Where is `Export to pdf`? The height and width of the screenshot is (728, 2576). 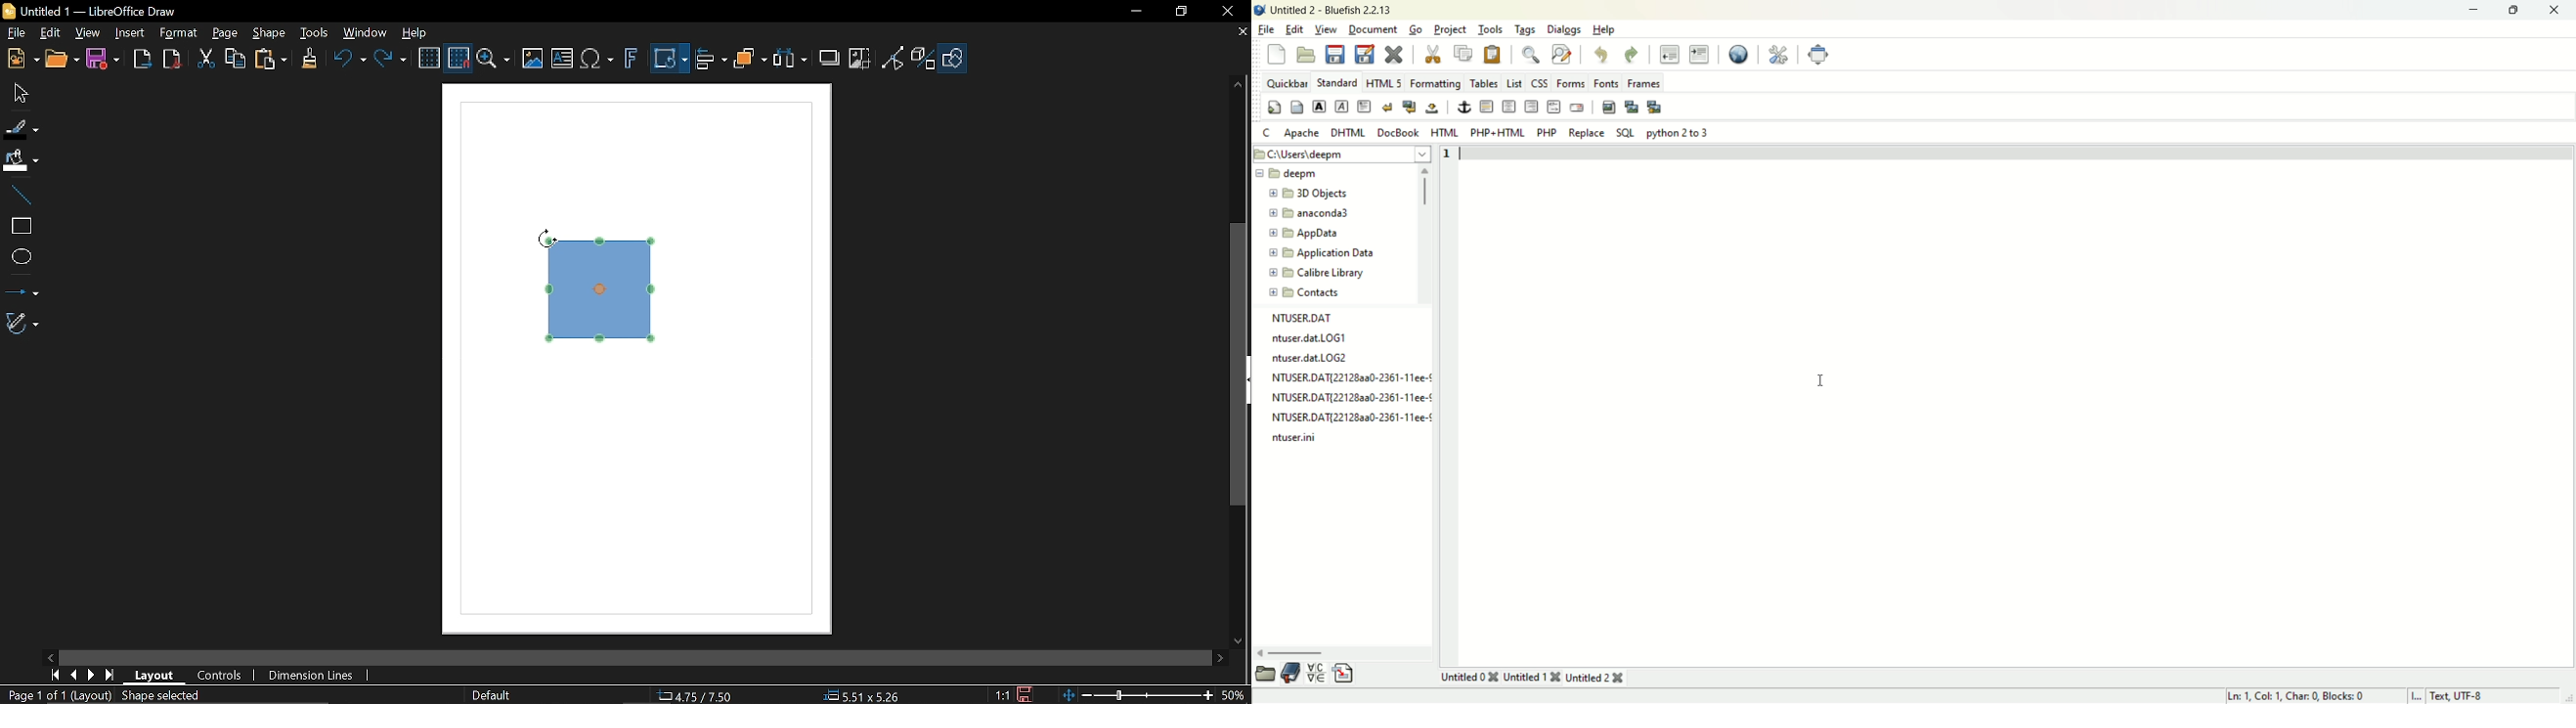 Export to pdf is located at coordinates (170, 59).